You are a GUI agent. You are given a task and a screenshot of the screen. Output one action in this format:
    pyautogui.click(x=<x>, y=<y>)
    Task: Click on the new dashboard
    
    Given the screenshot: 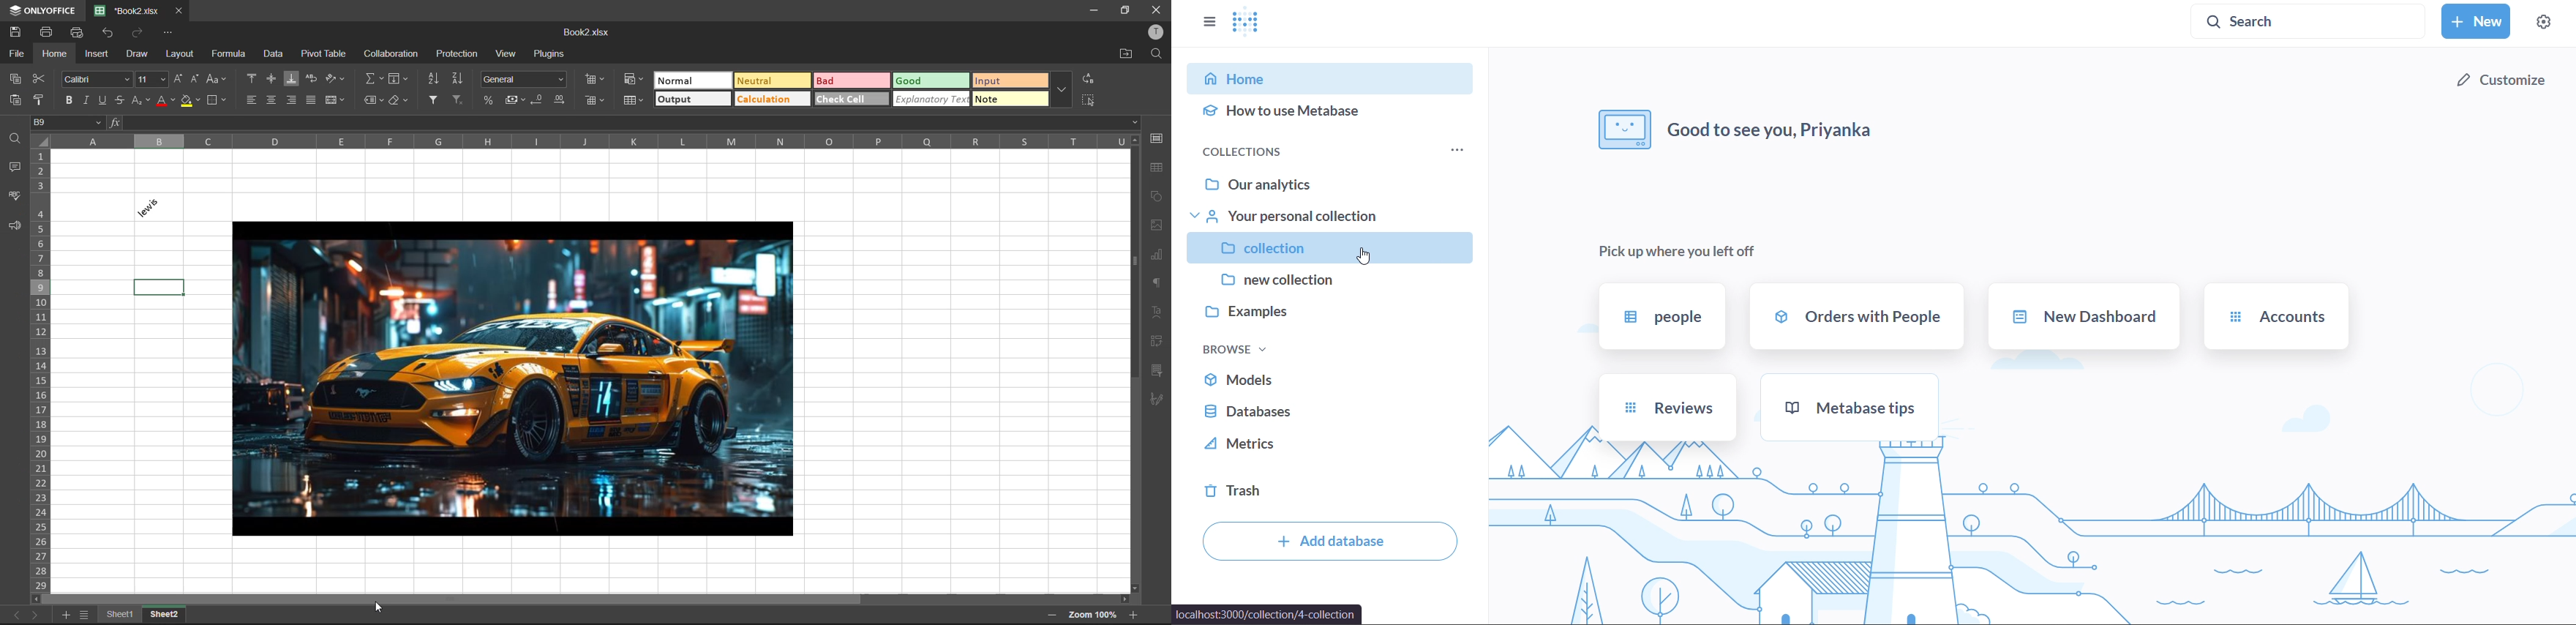 What is the action you would take?
    pyautogui.click(x=2085, y=317)
    